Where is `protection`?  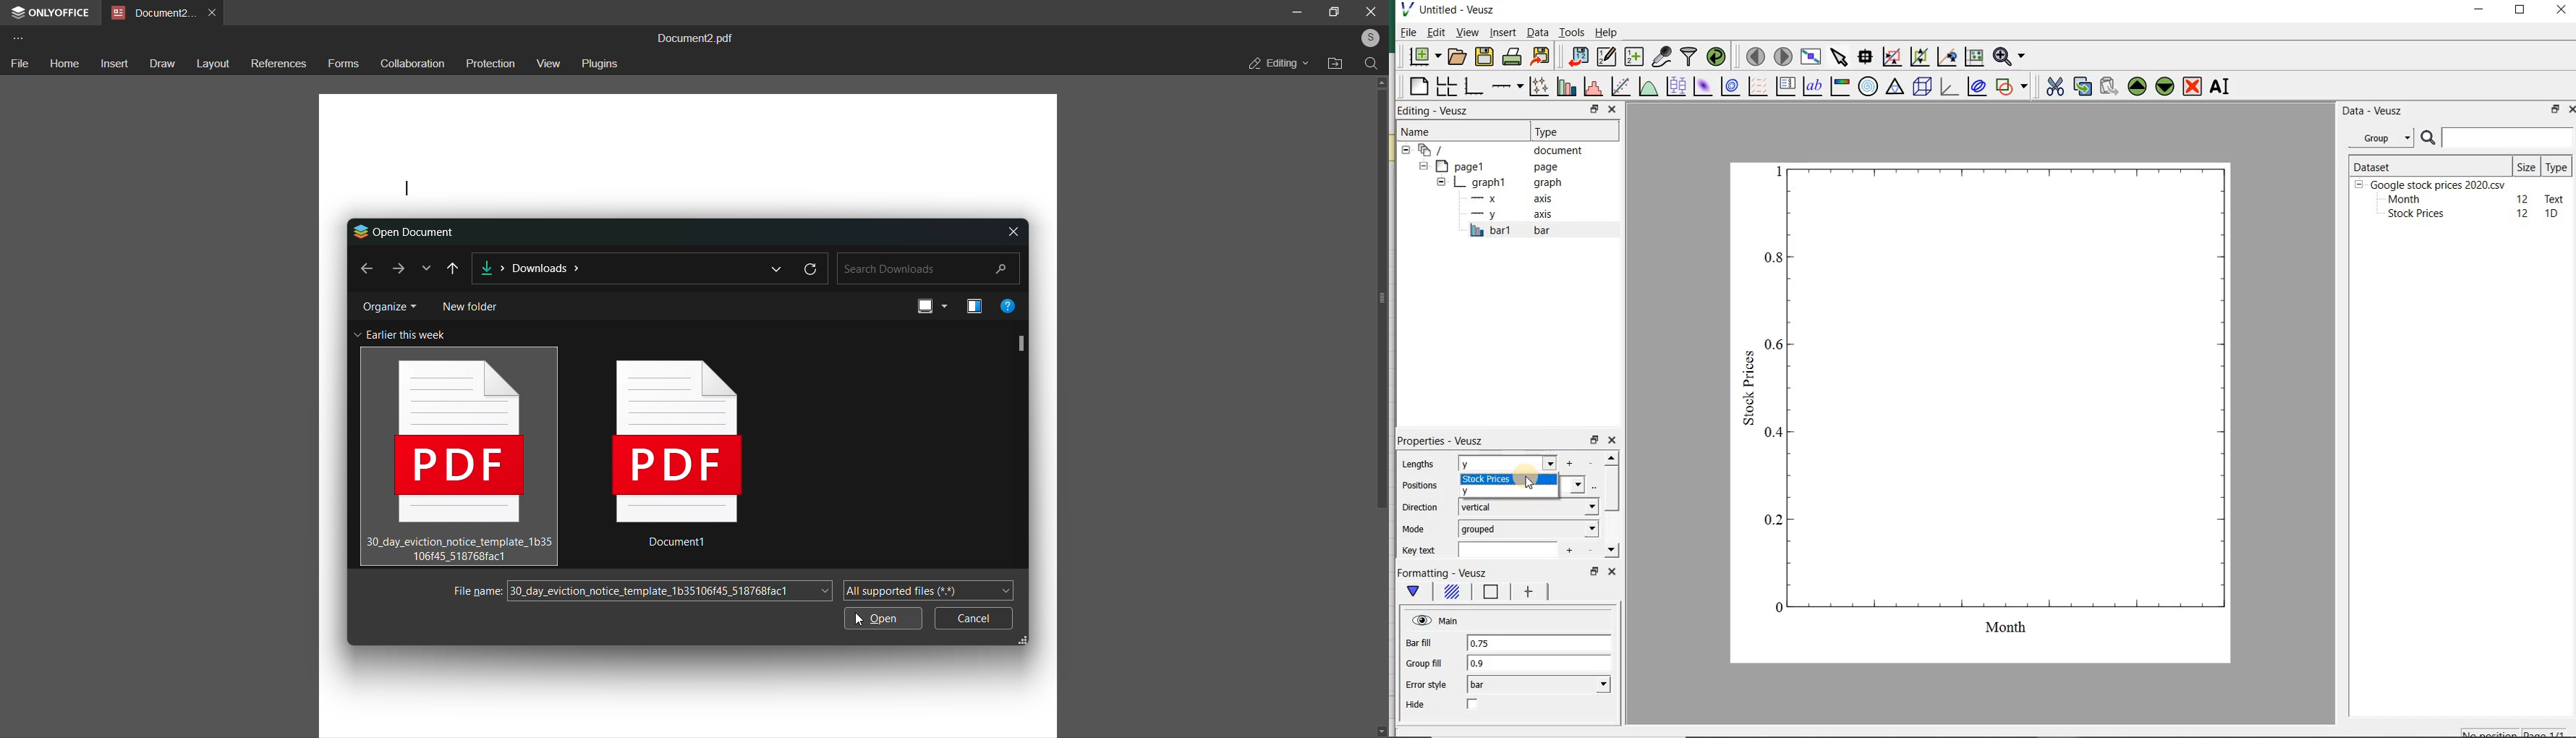
protection is located at coordinates (489, 64).